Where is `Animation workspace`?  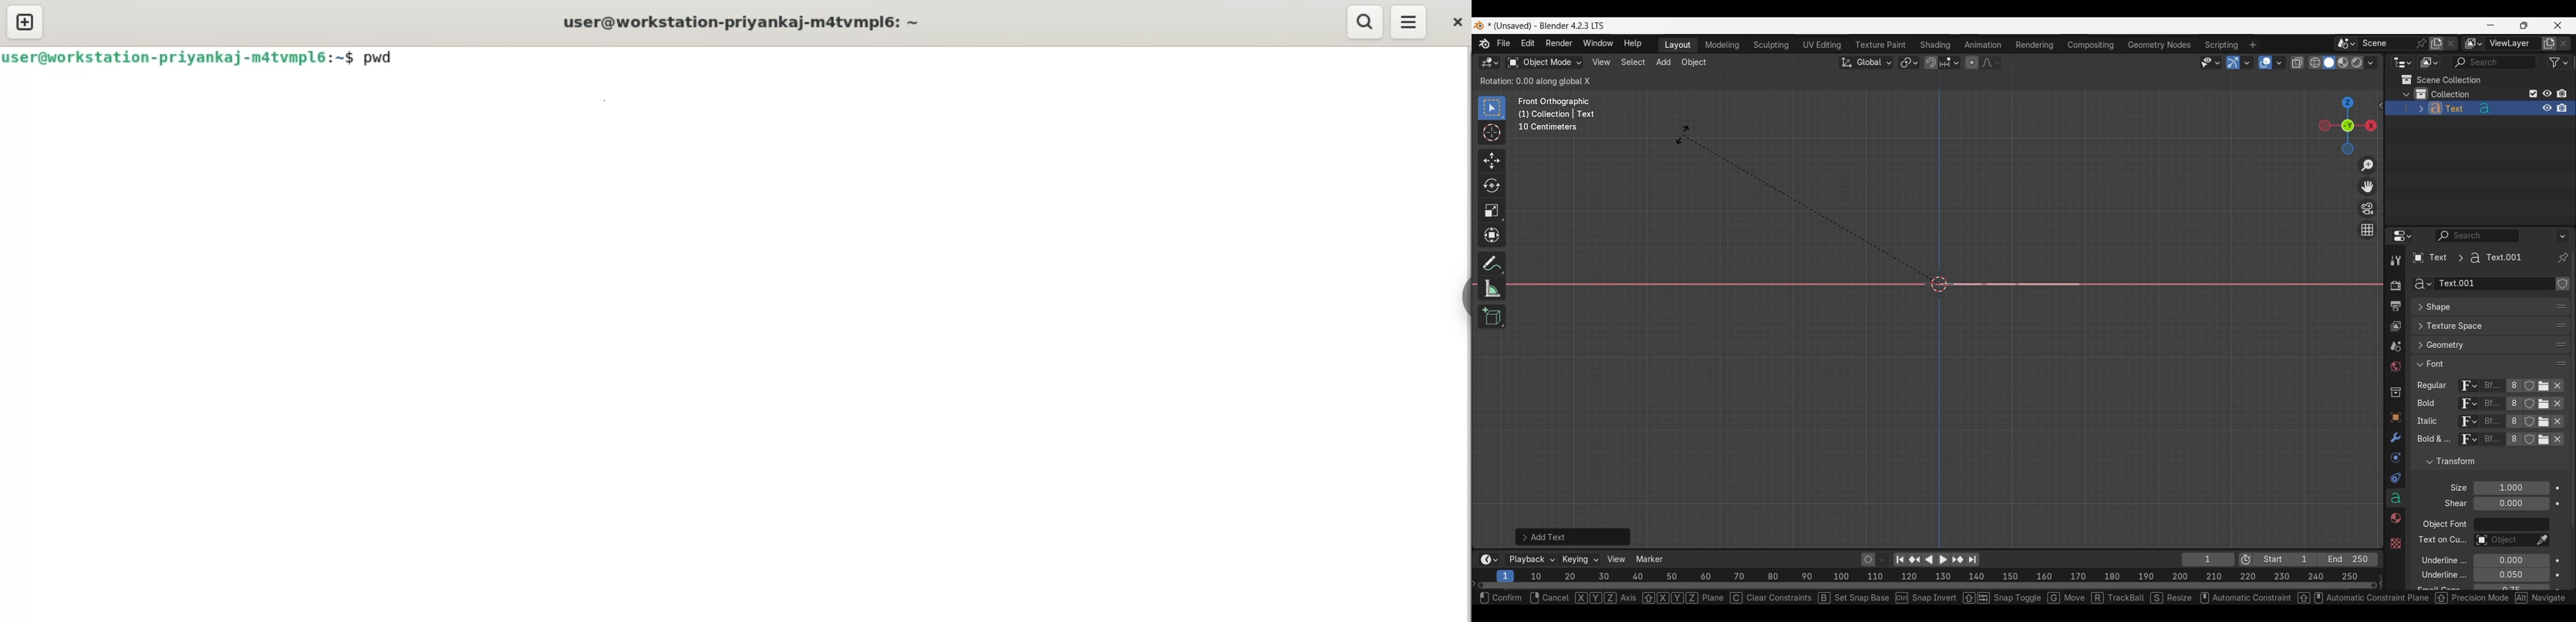
Animation workspace is located at coordinates (1983, 45).